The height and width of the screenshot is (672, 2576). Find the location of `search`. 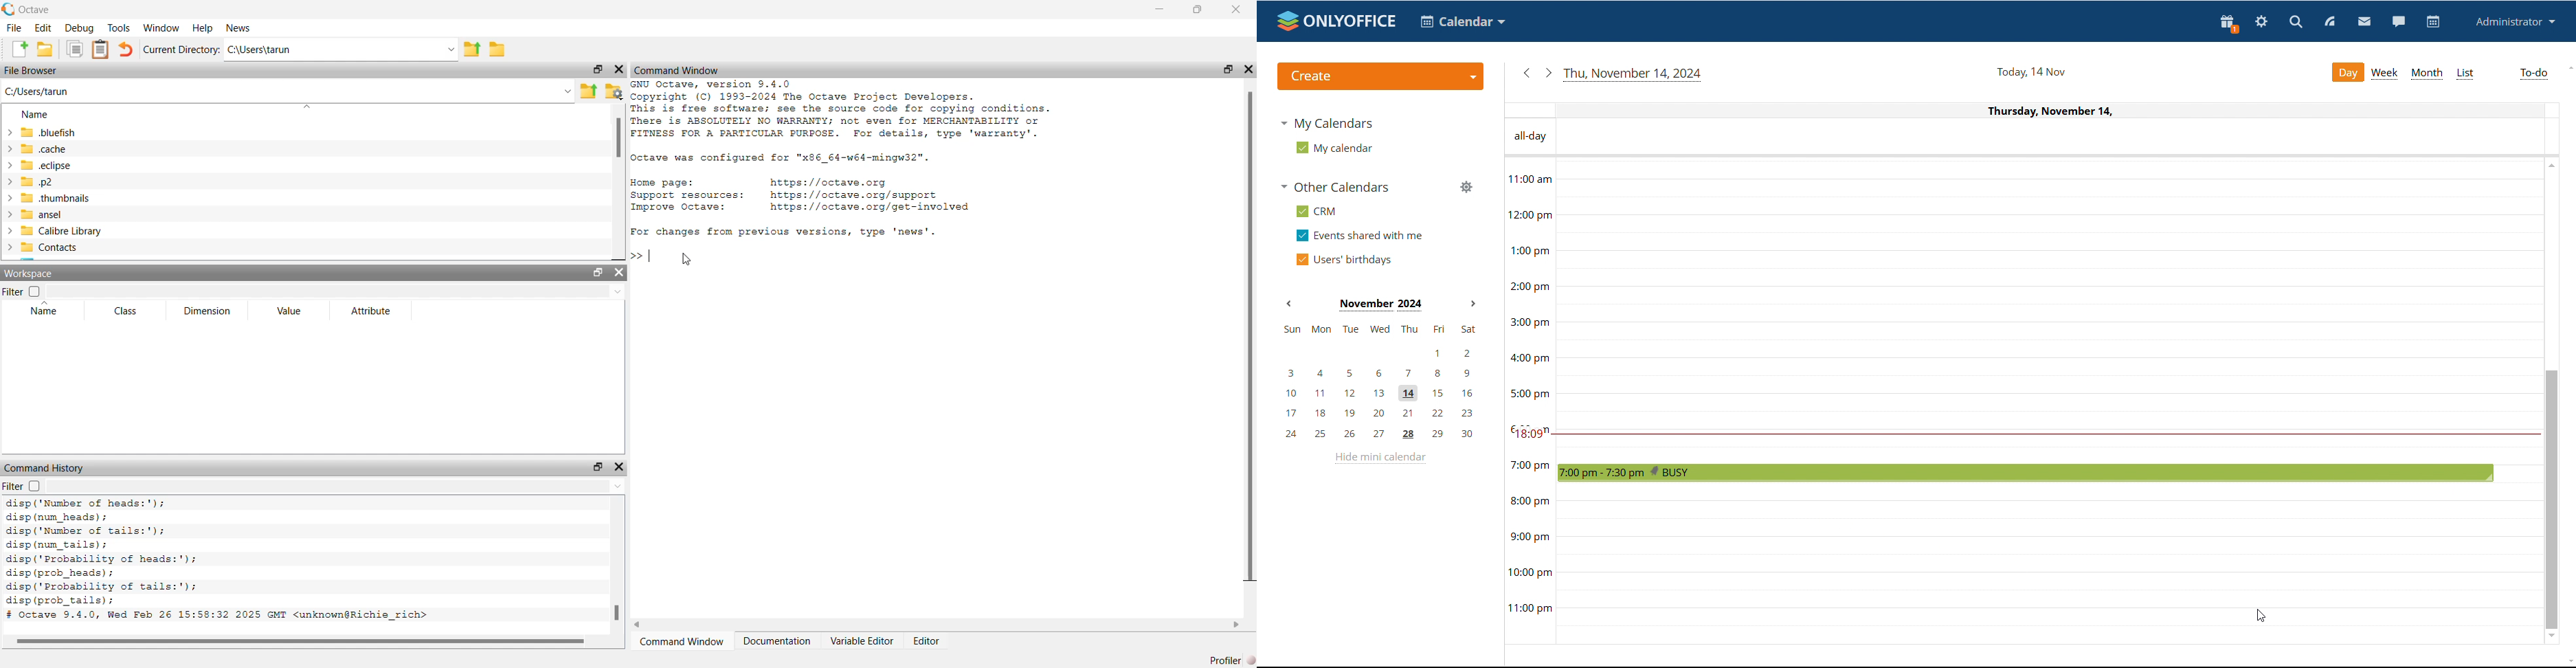

search is located at coordinates (2297, 23).